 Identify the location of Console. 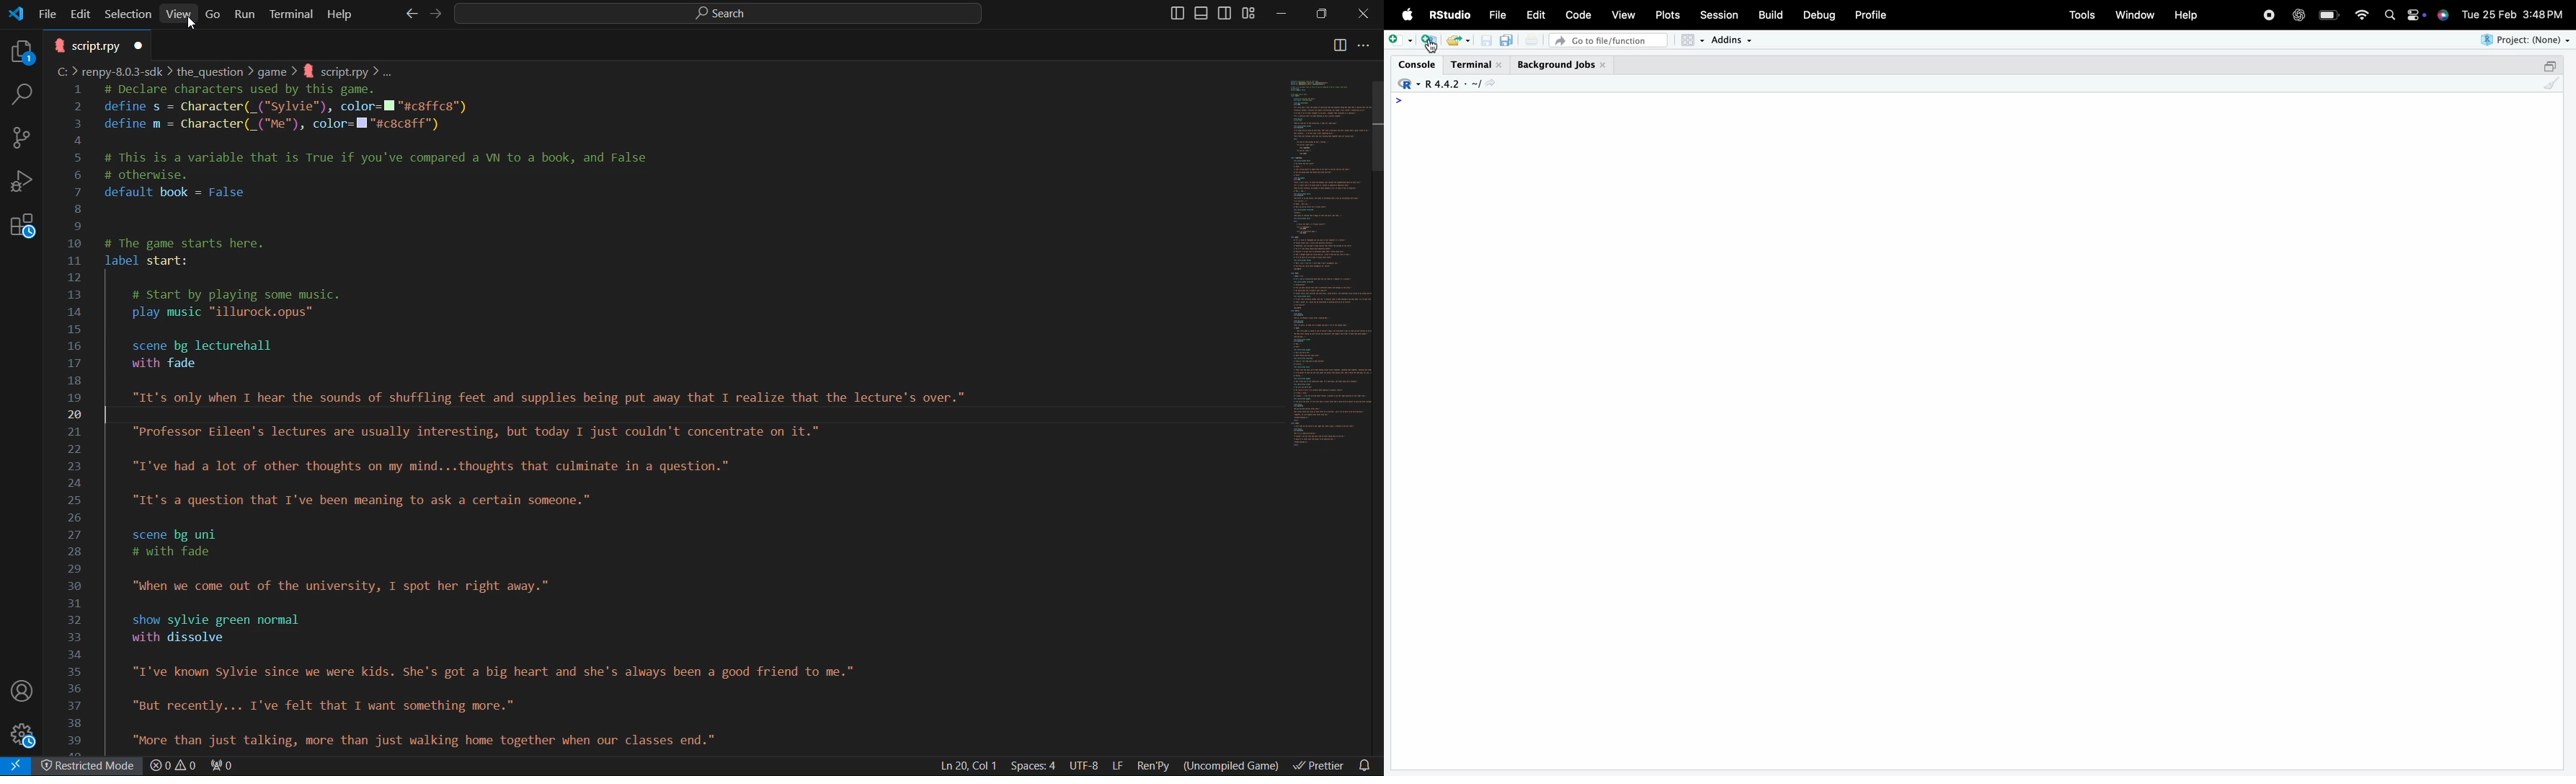
(1416, 64).